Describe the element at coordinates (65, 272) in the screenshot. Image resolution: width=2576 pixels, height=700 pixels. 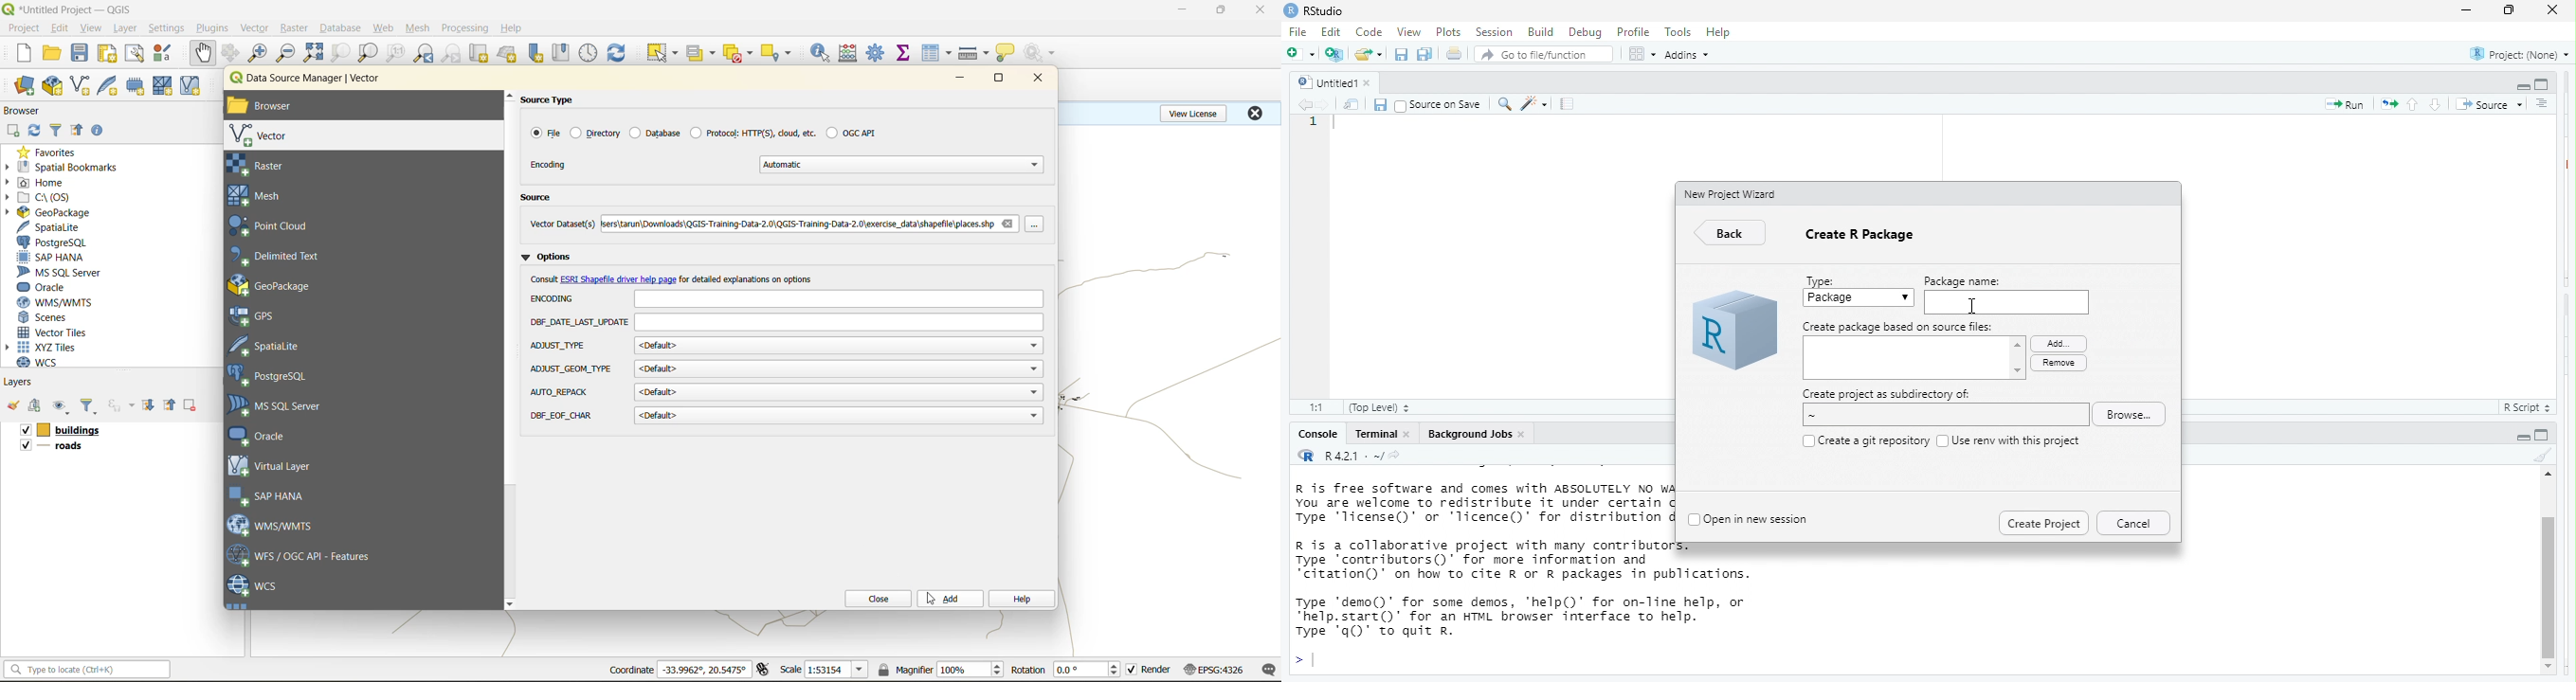
I see `ms sql server` at that location.